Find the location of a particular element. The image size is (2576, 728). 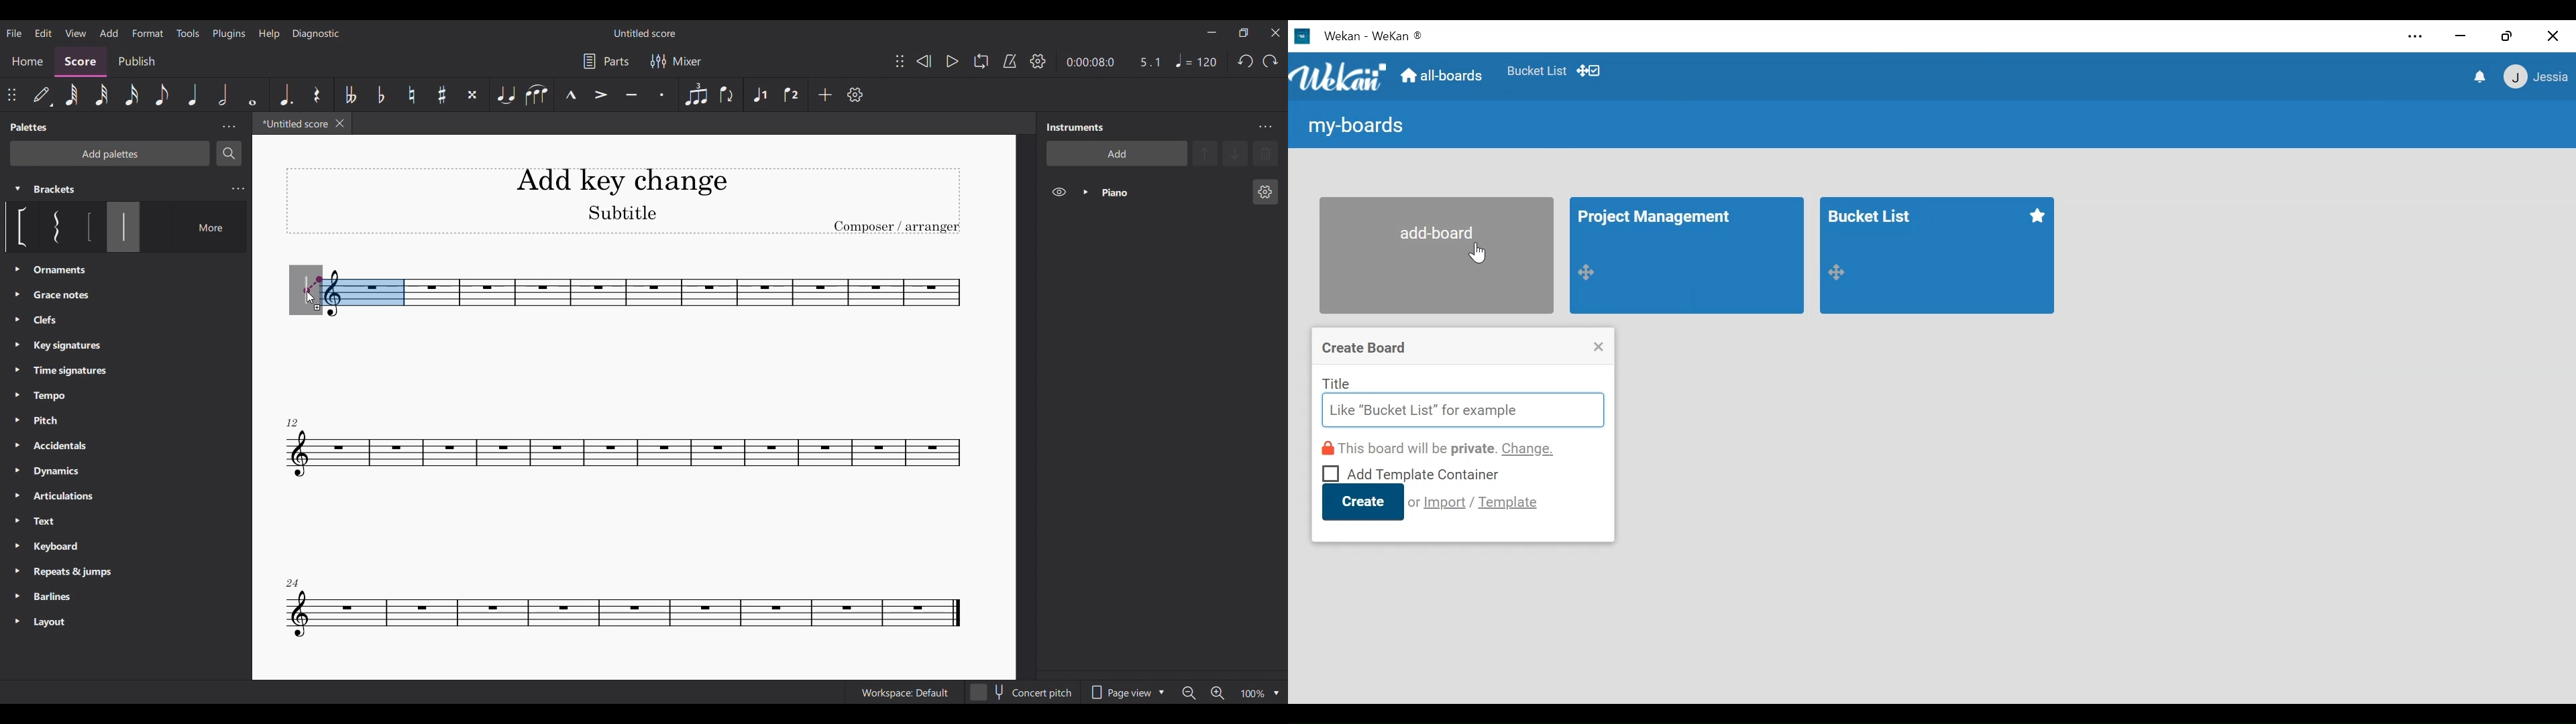

(un)check Add template Container is located at coordinates (1411, 472).